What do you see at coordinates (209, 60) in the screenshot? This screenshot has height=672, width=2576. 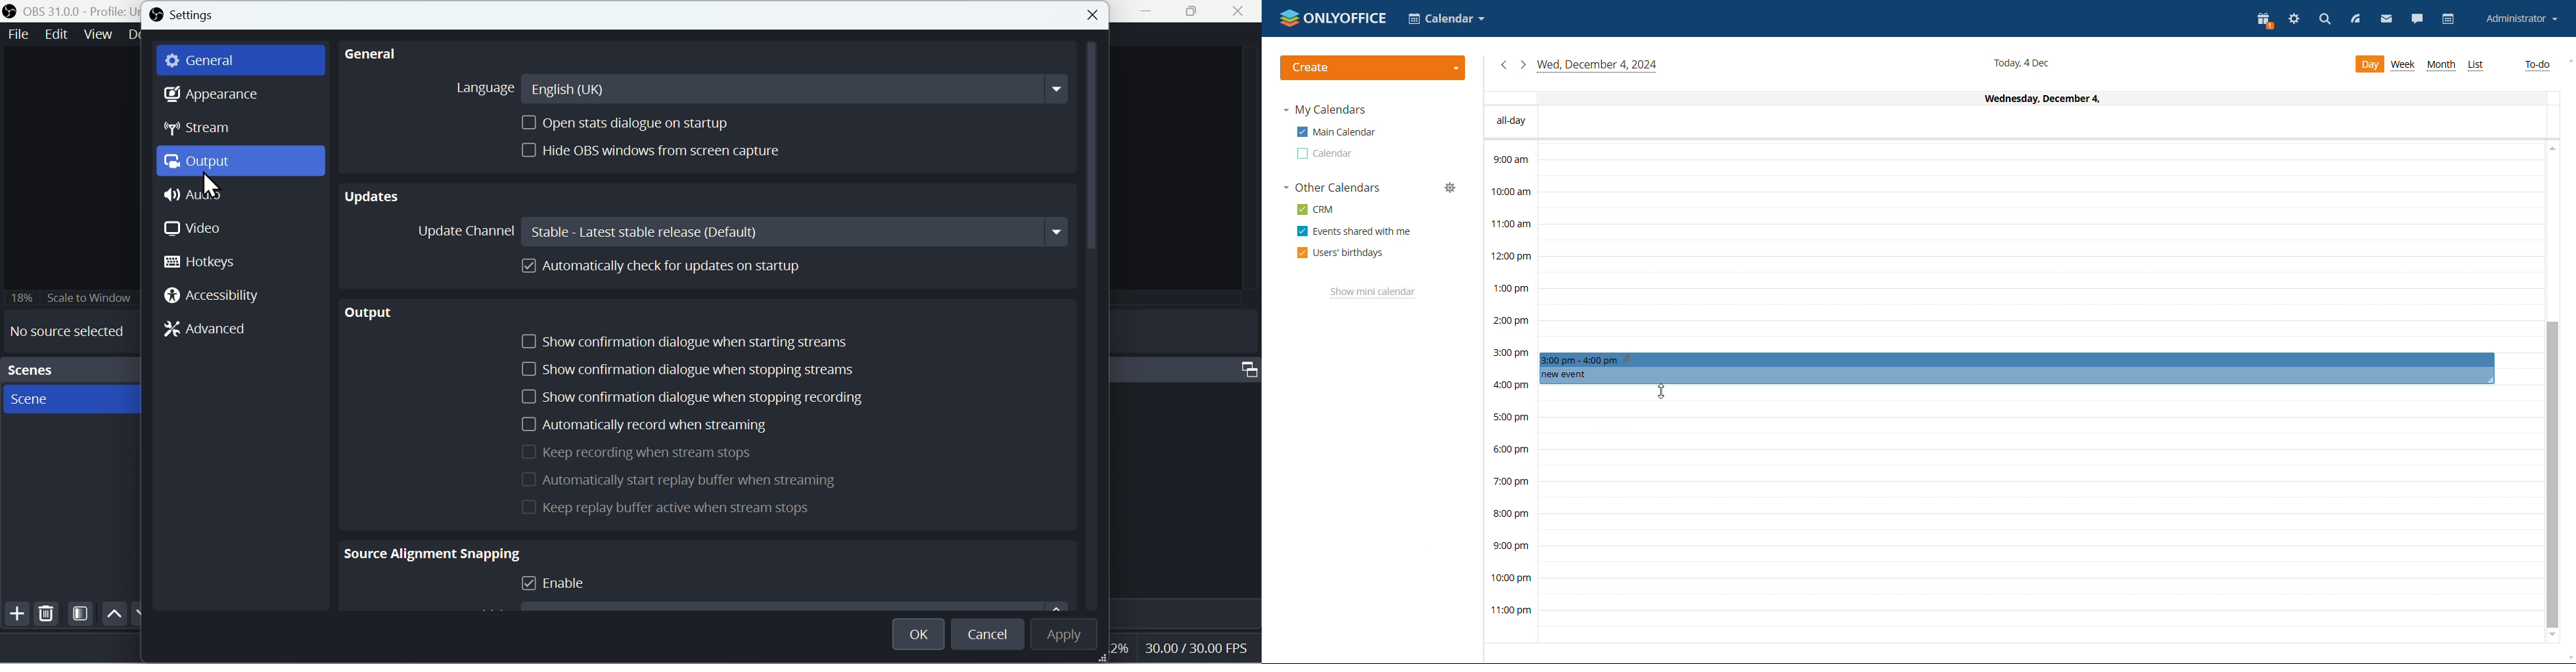 I see `General` at bounding box center [209, 60].